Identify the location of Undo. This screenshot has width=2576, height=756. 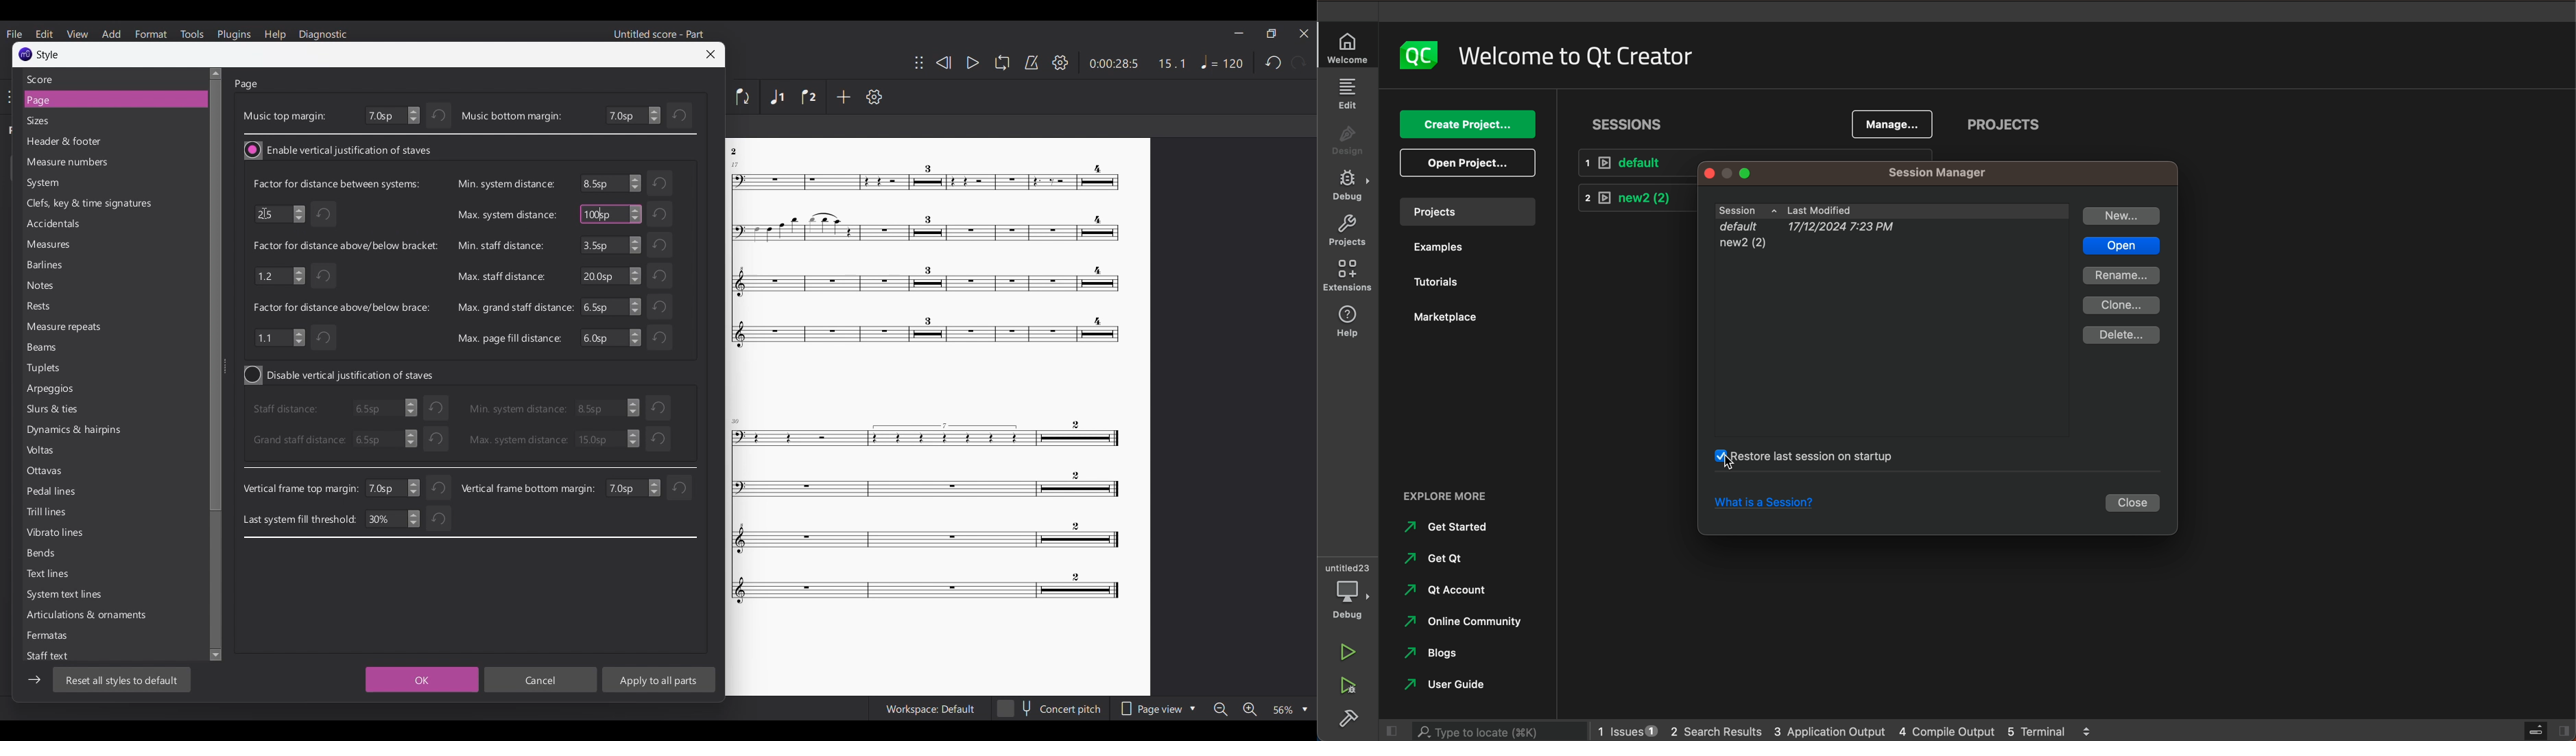
(658, 336).